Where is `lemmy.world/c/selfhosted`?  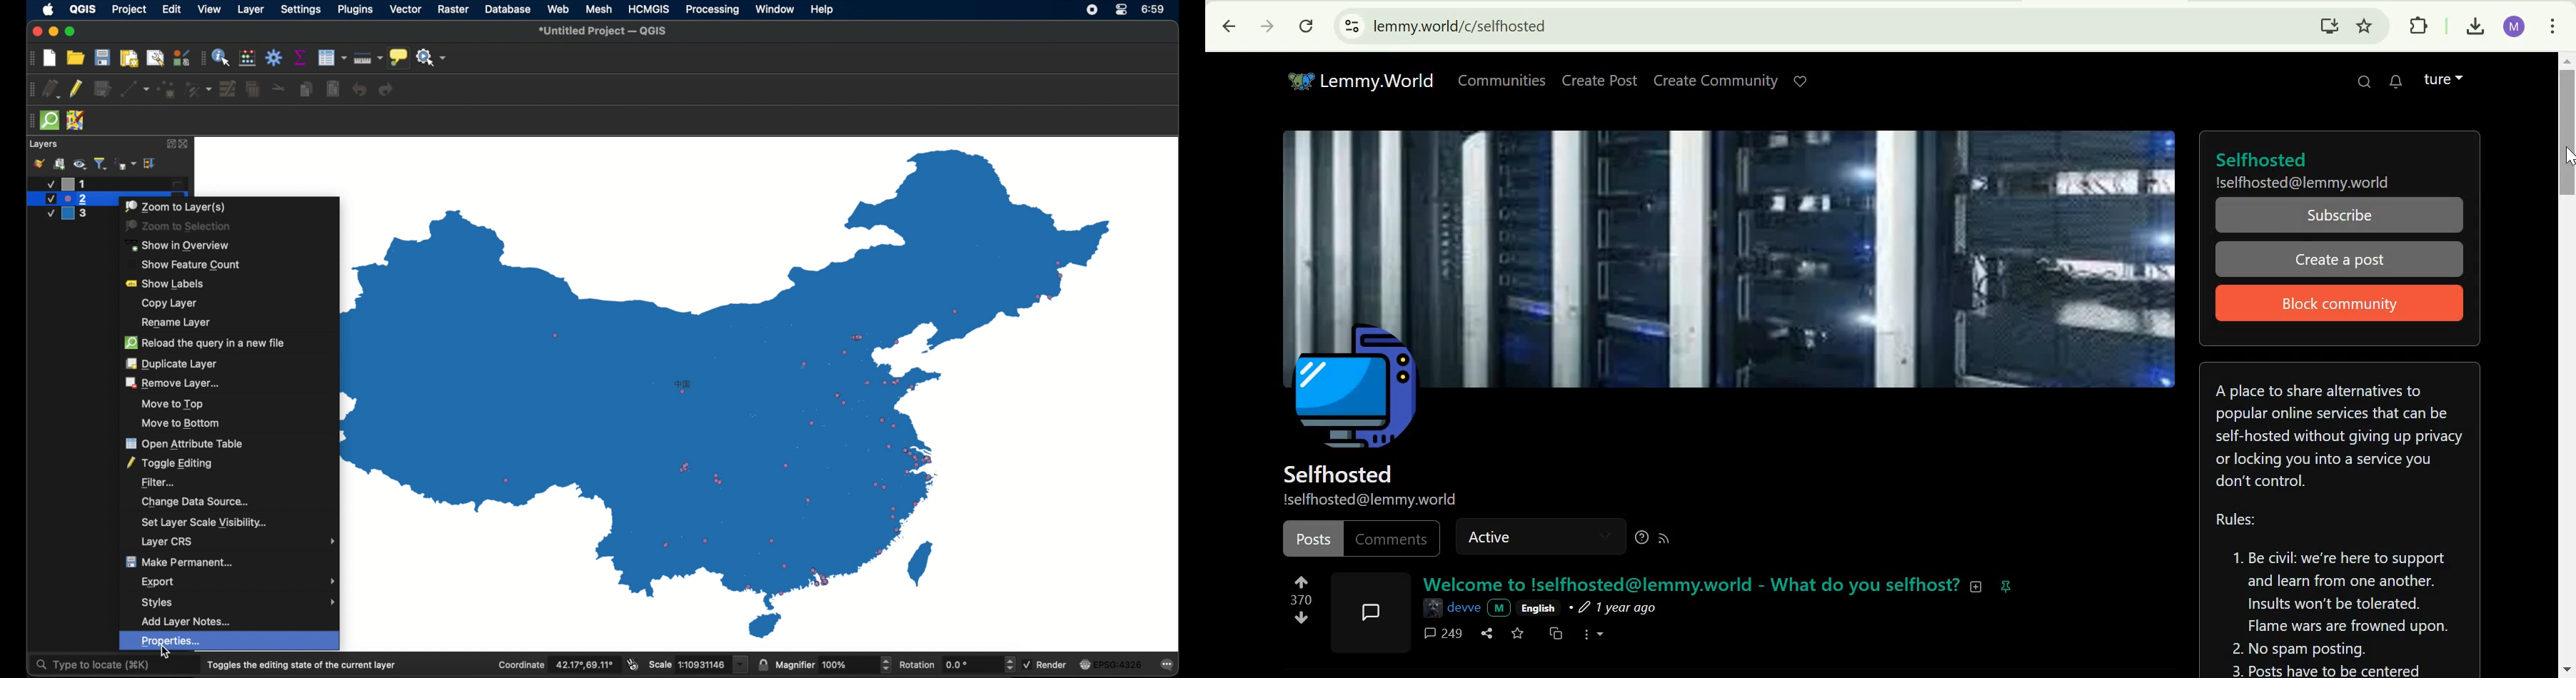
lemmy.world/c/selfhosted is located at coordinates (1461, 26).